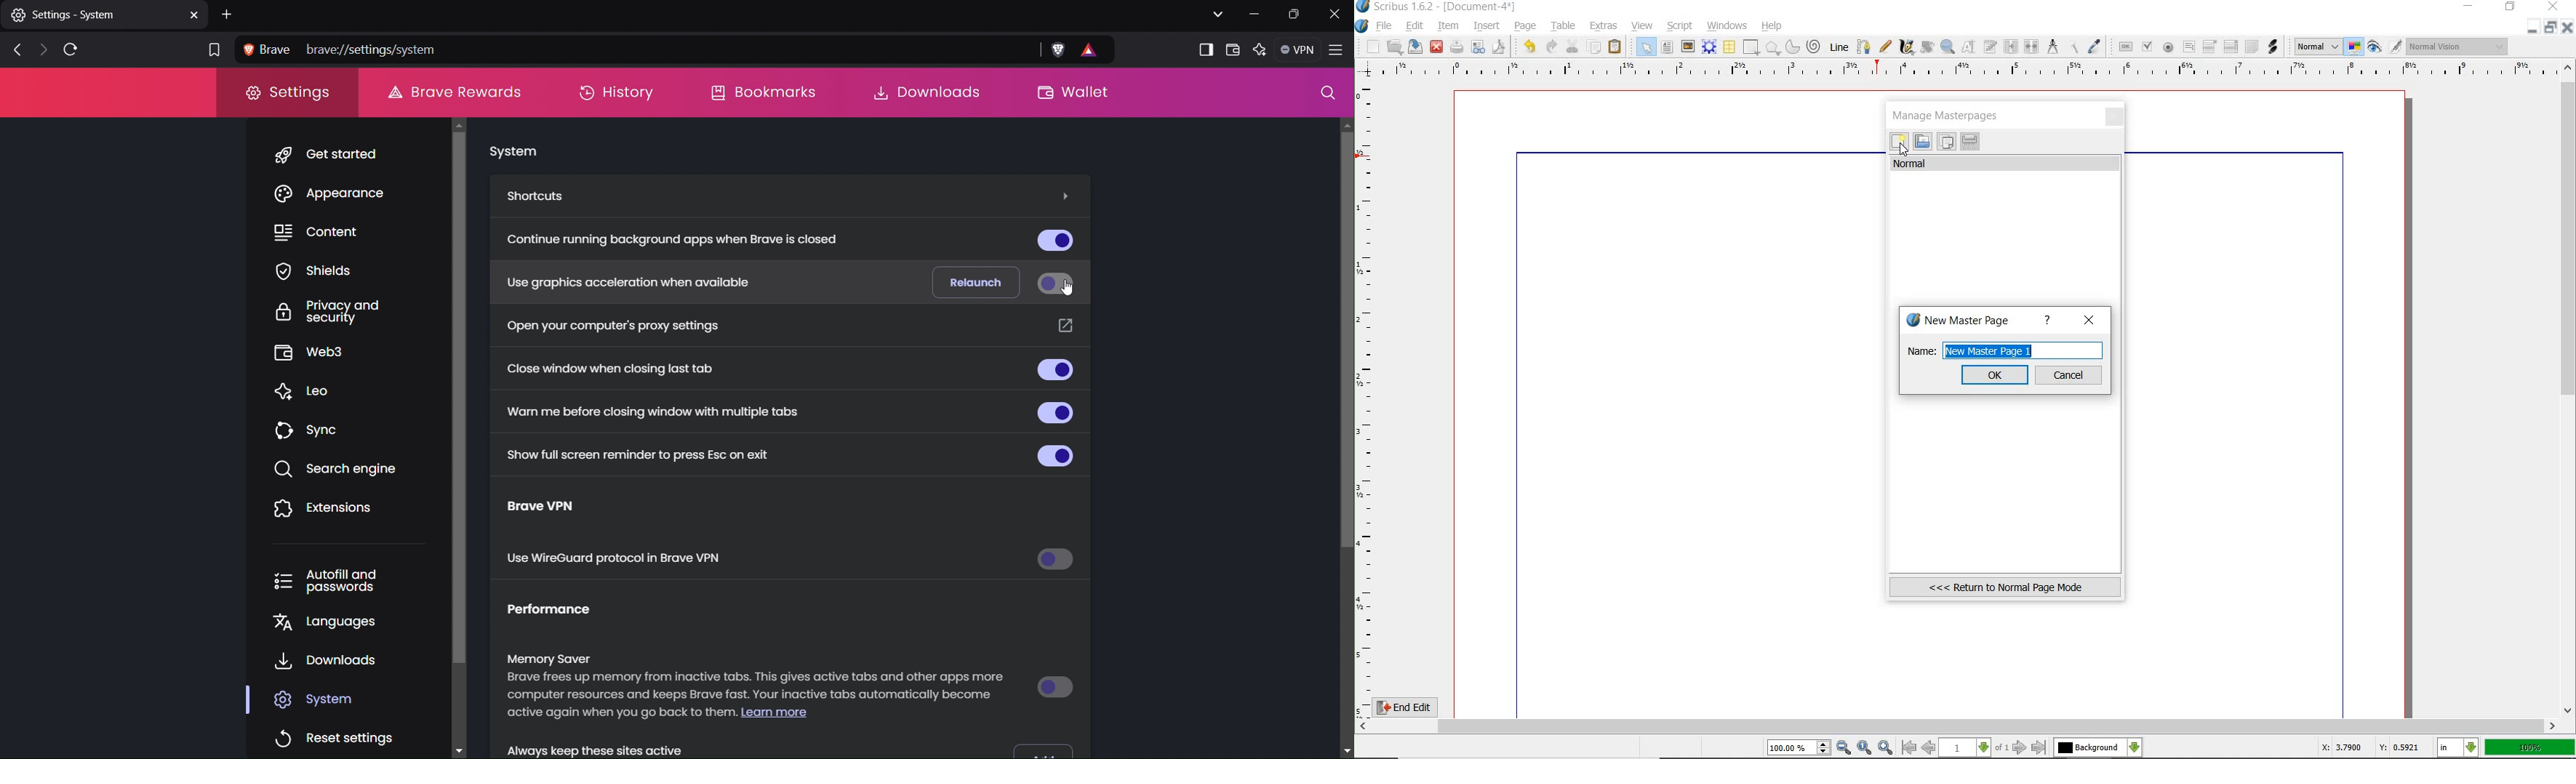 Image resolution: width=2576 pixels, height=784 pixels. I want to click on page, so click(1526, 25).